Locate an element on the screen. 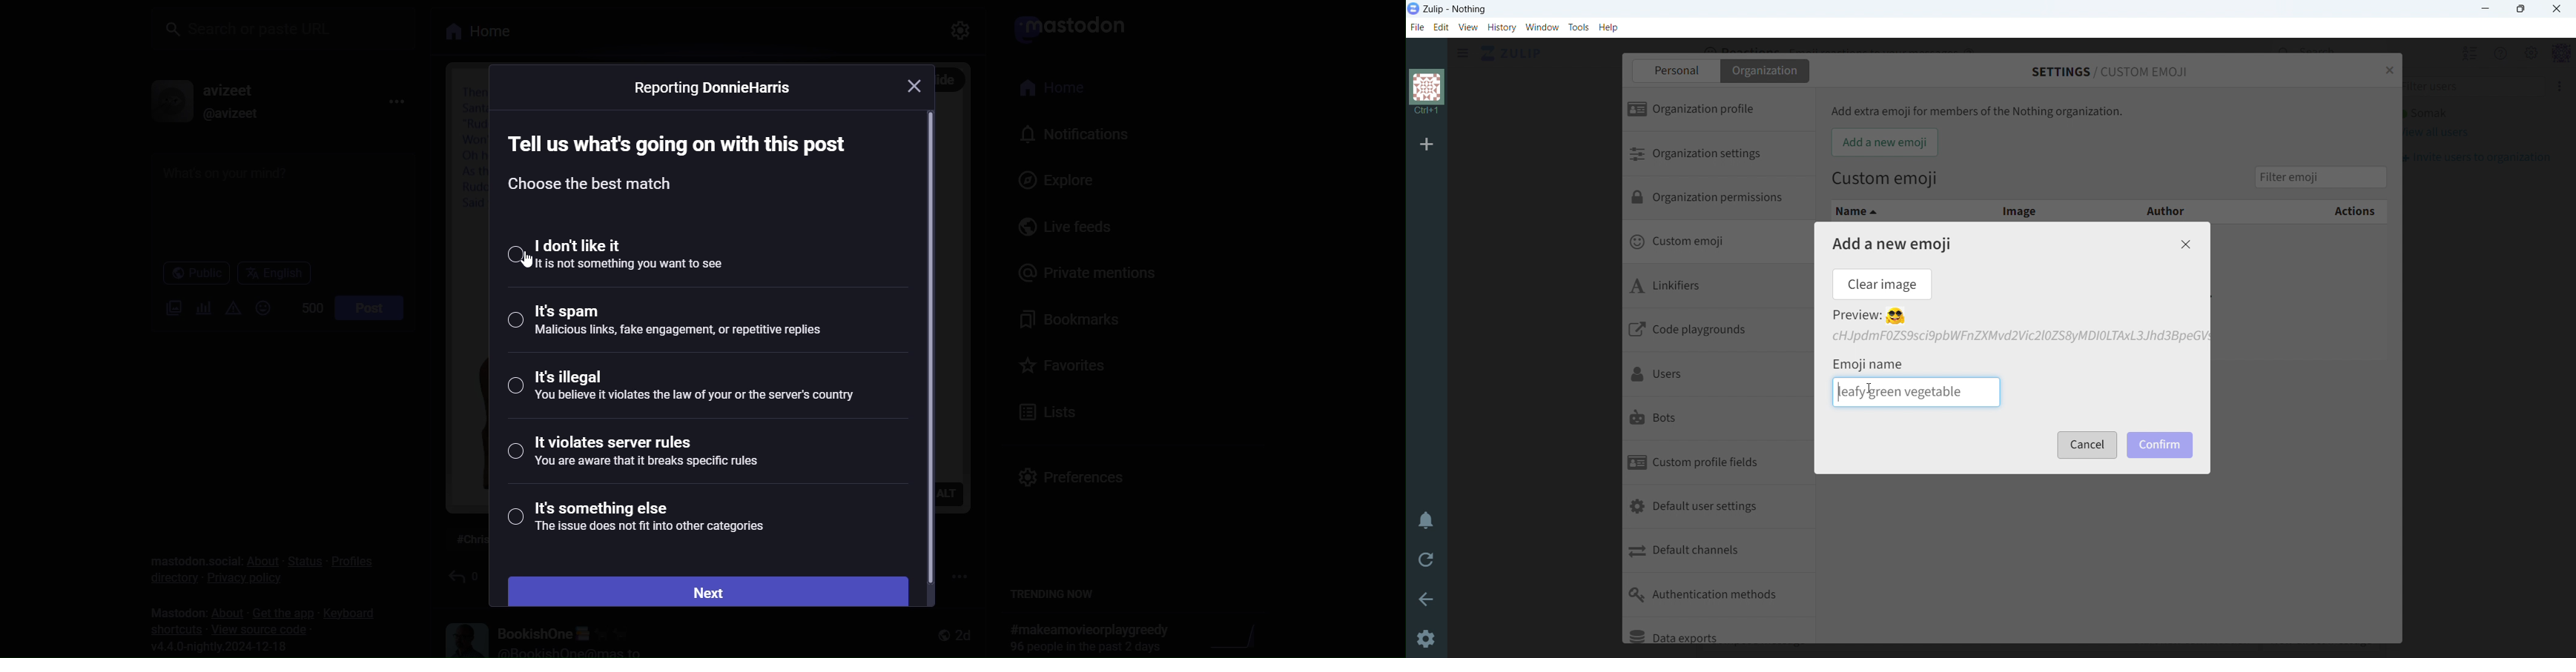 The height and width of the screenshot is (672, 2576). trending now is located at coordinates (1057, 594).